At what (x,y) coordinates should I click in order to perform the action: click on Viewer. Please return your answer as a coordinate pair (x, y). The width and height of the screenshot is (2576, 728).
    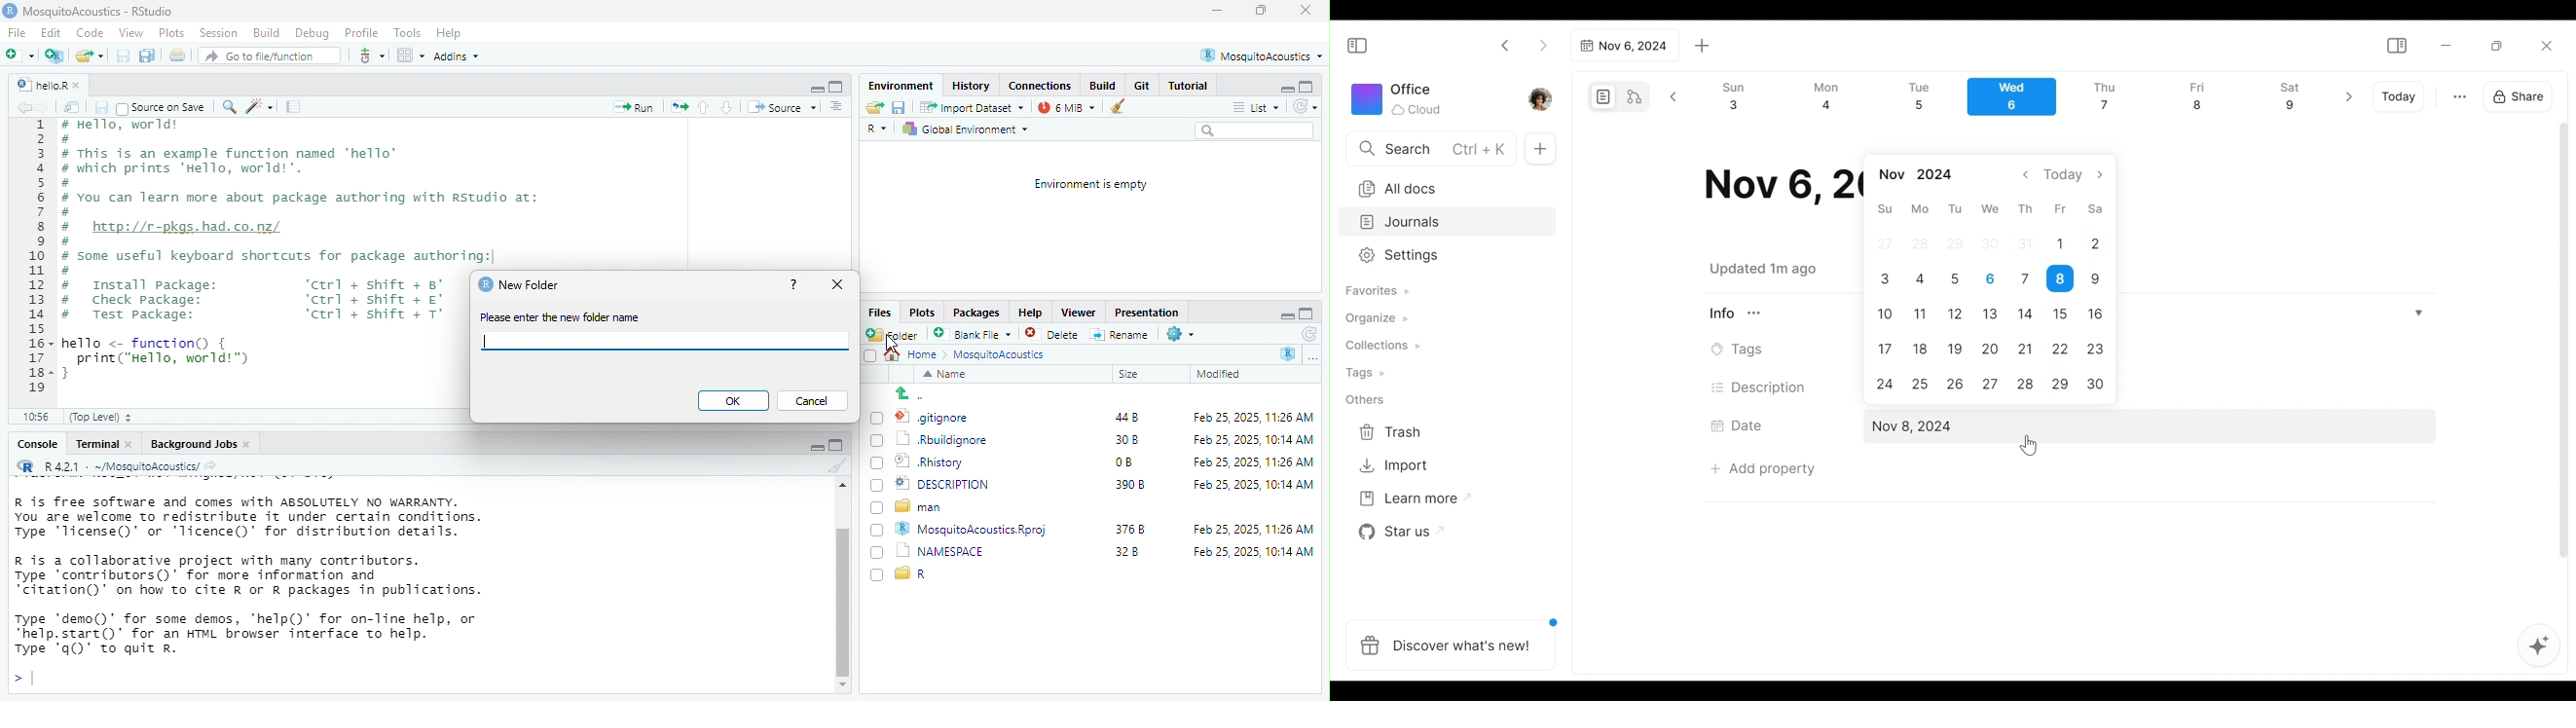
    Looking at the image, I should click on (1078, 311).